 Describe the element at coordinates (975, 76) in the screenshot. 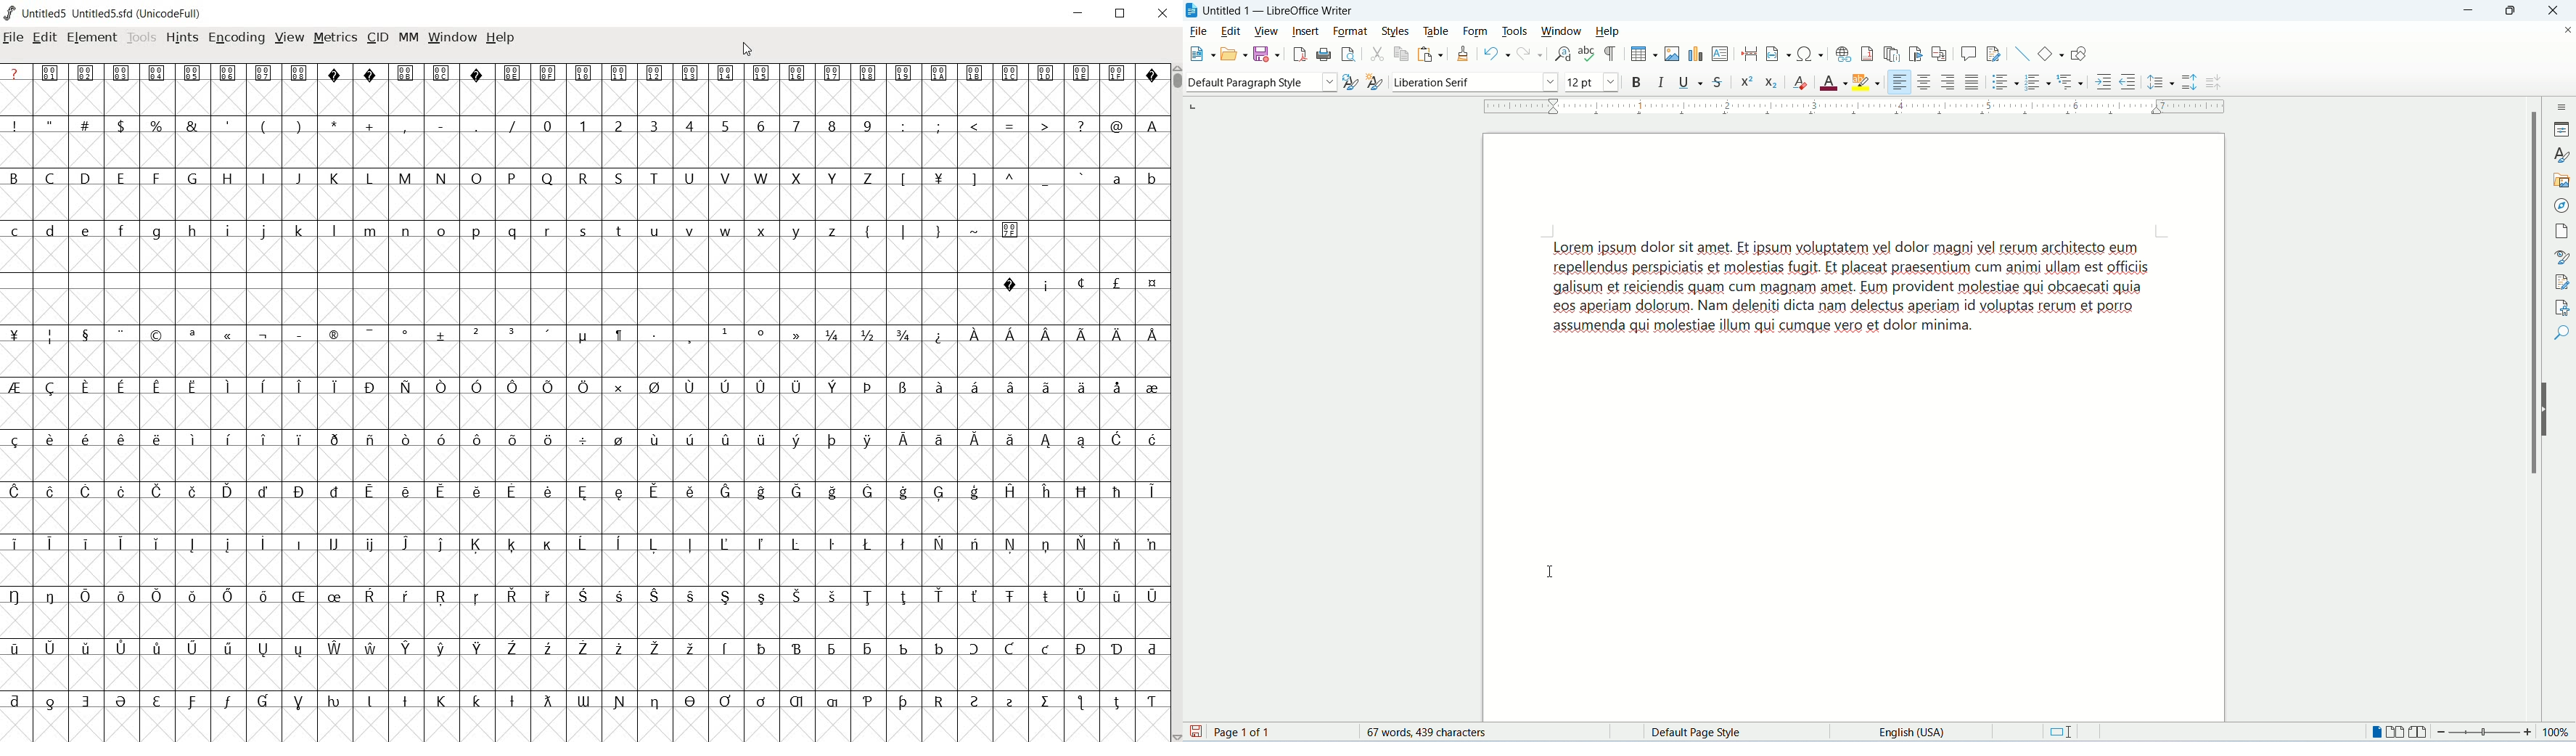

I see `Symbol` at that location.